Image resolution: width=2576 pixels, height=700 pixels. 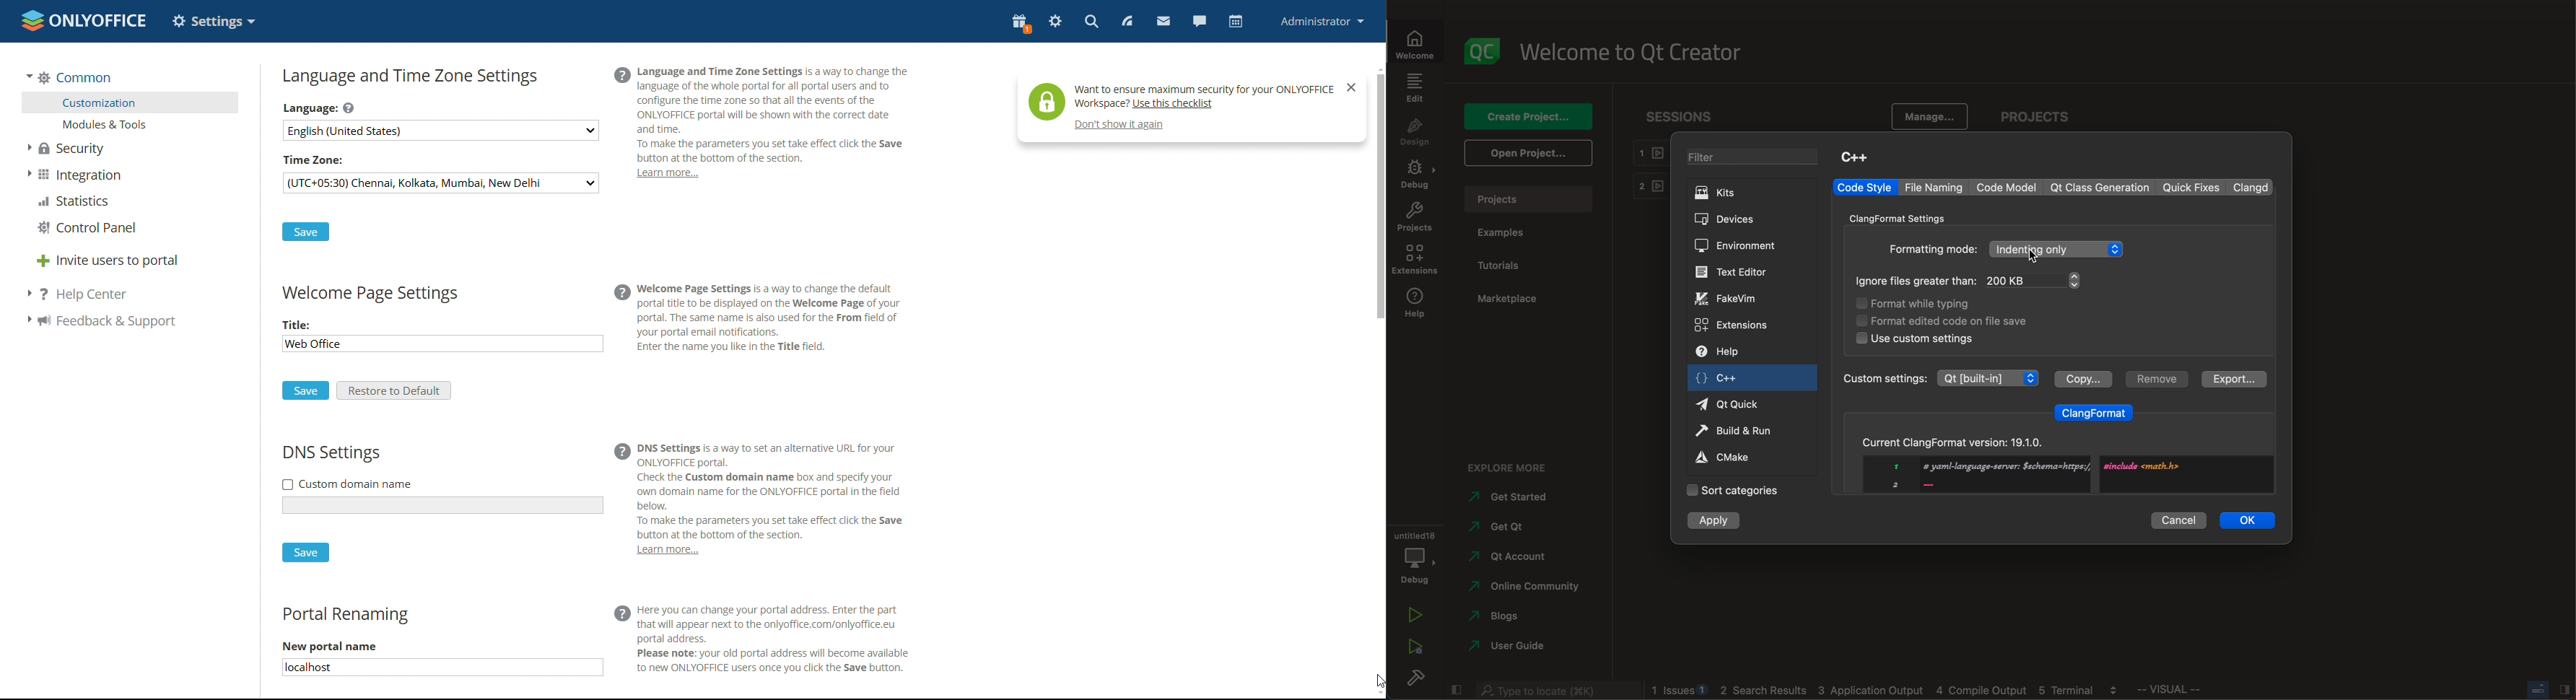 What do you see at coordinates (782, 640) in the screenshot?
I see `(@ Here you can change your portal address. Enter the part
that will appear next to the onlyoffice.com/onlyoffice.eu
portal address.

N Please note: your old portal address will become available
to new ONLYOFFICE users once you click the Save button.` at bounding box center [782, 640].